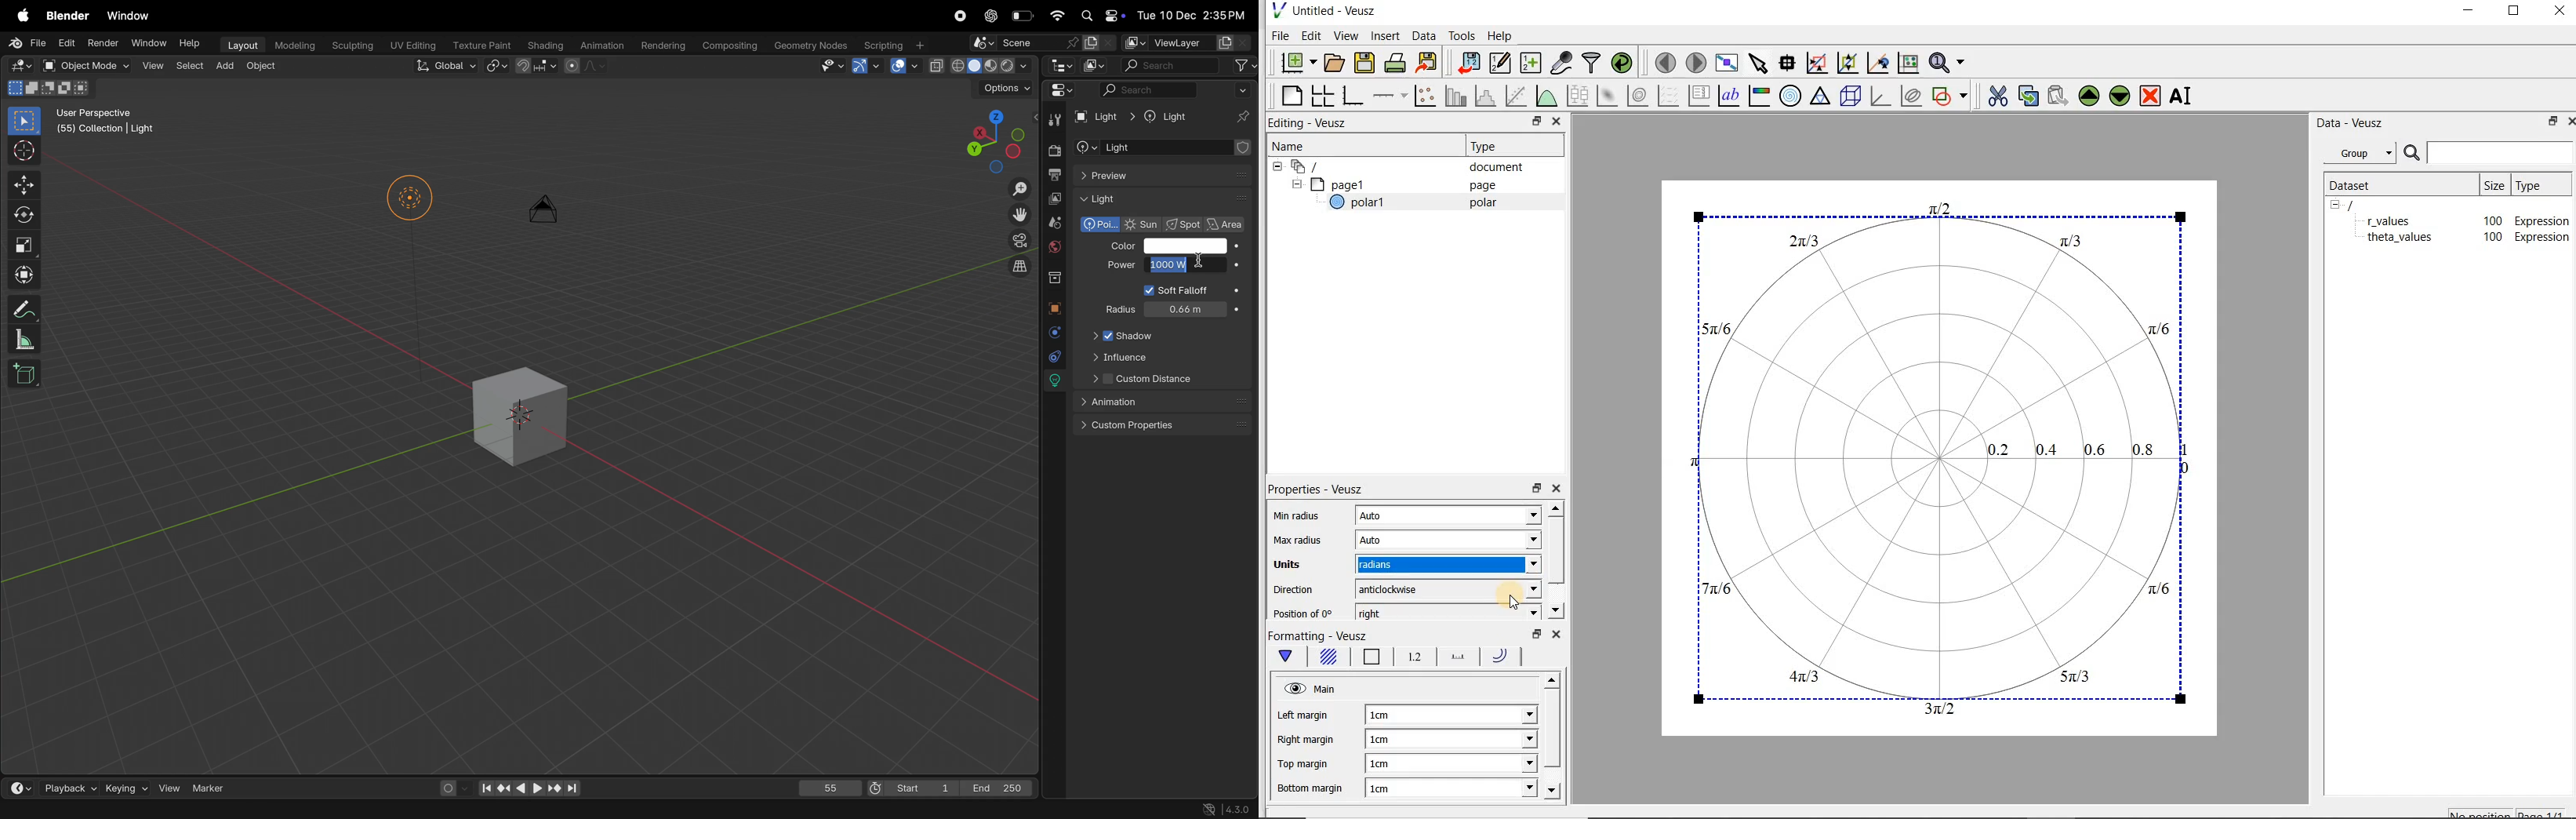 The width and height of the screenshot is (2576, 840). What do you see at coordinates (1002, 788) in the screenshot?
I see `End` at bounding box center [1002, 788].